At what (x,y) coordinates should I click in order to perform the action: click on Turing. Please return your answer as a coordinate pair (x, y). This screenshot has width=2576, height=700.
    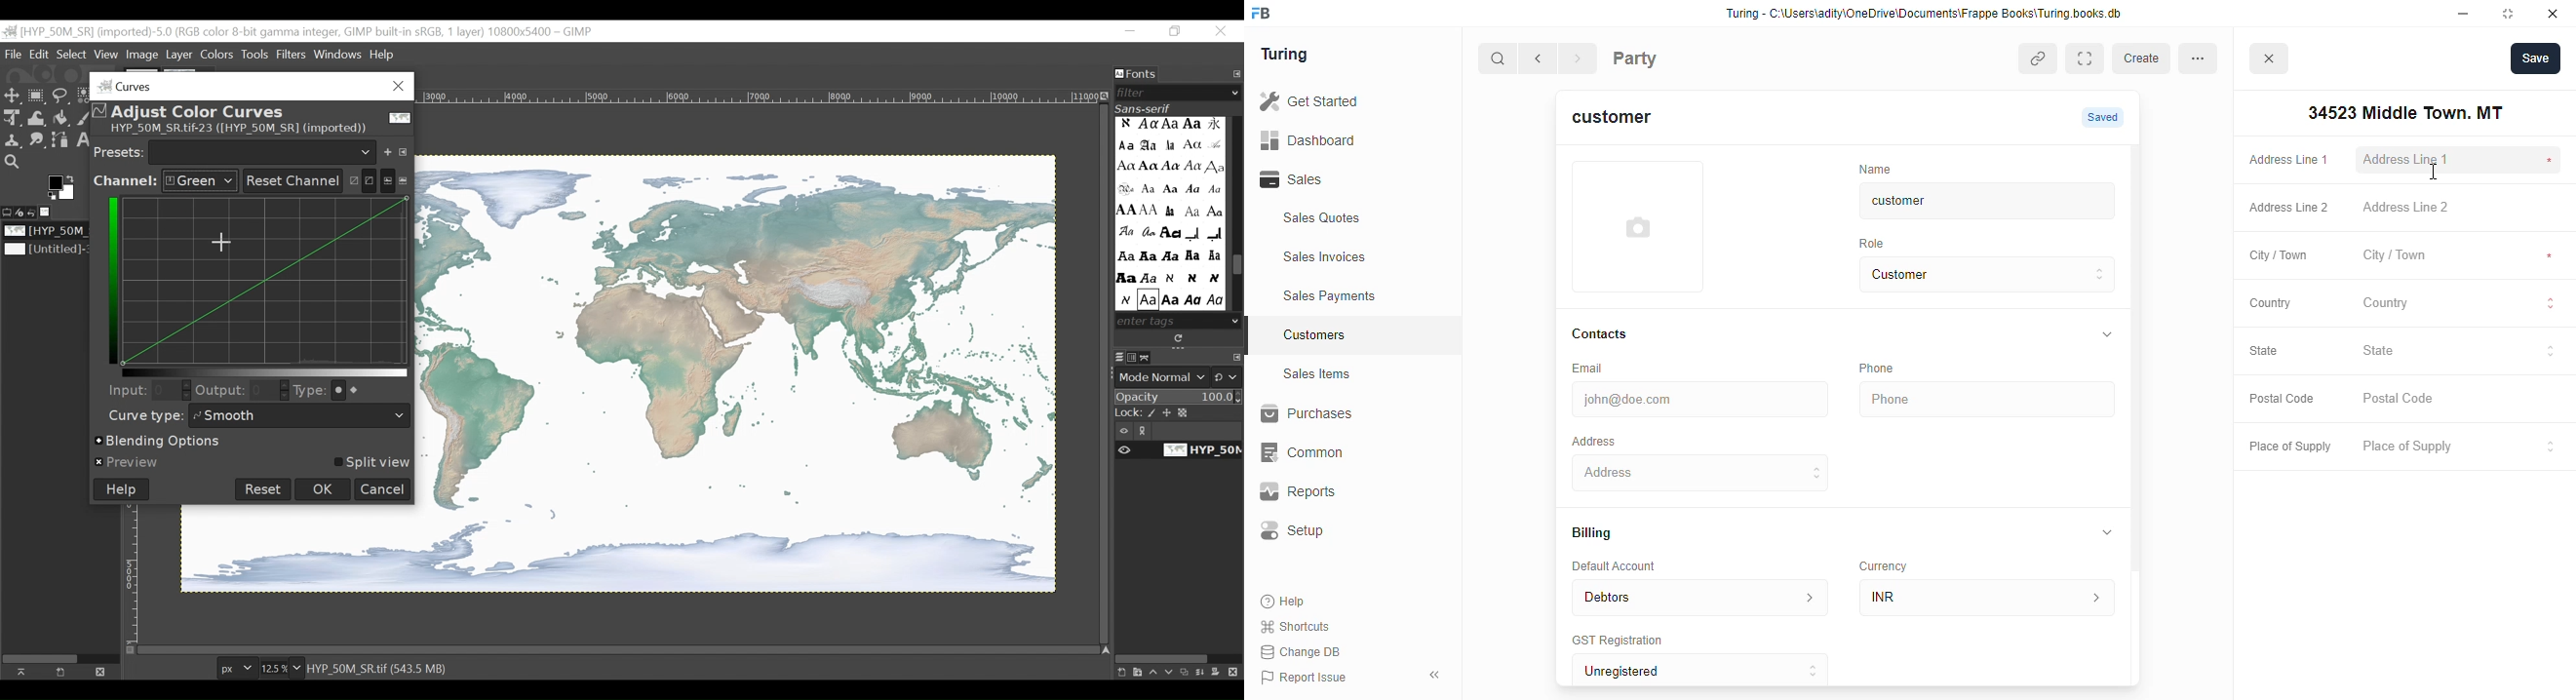
    Looking at the image, I should click on (1289, 56).